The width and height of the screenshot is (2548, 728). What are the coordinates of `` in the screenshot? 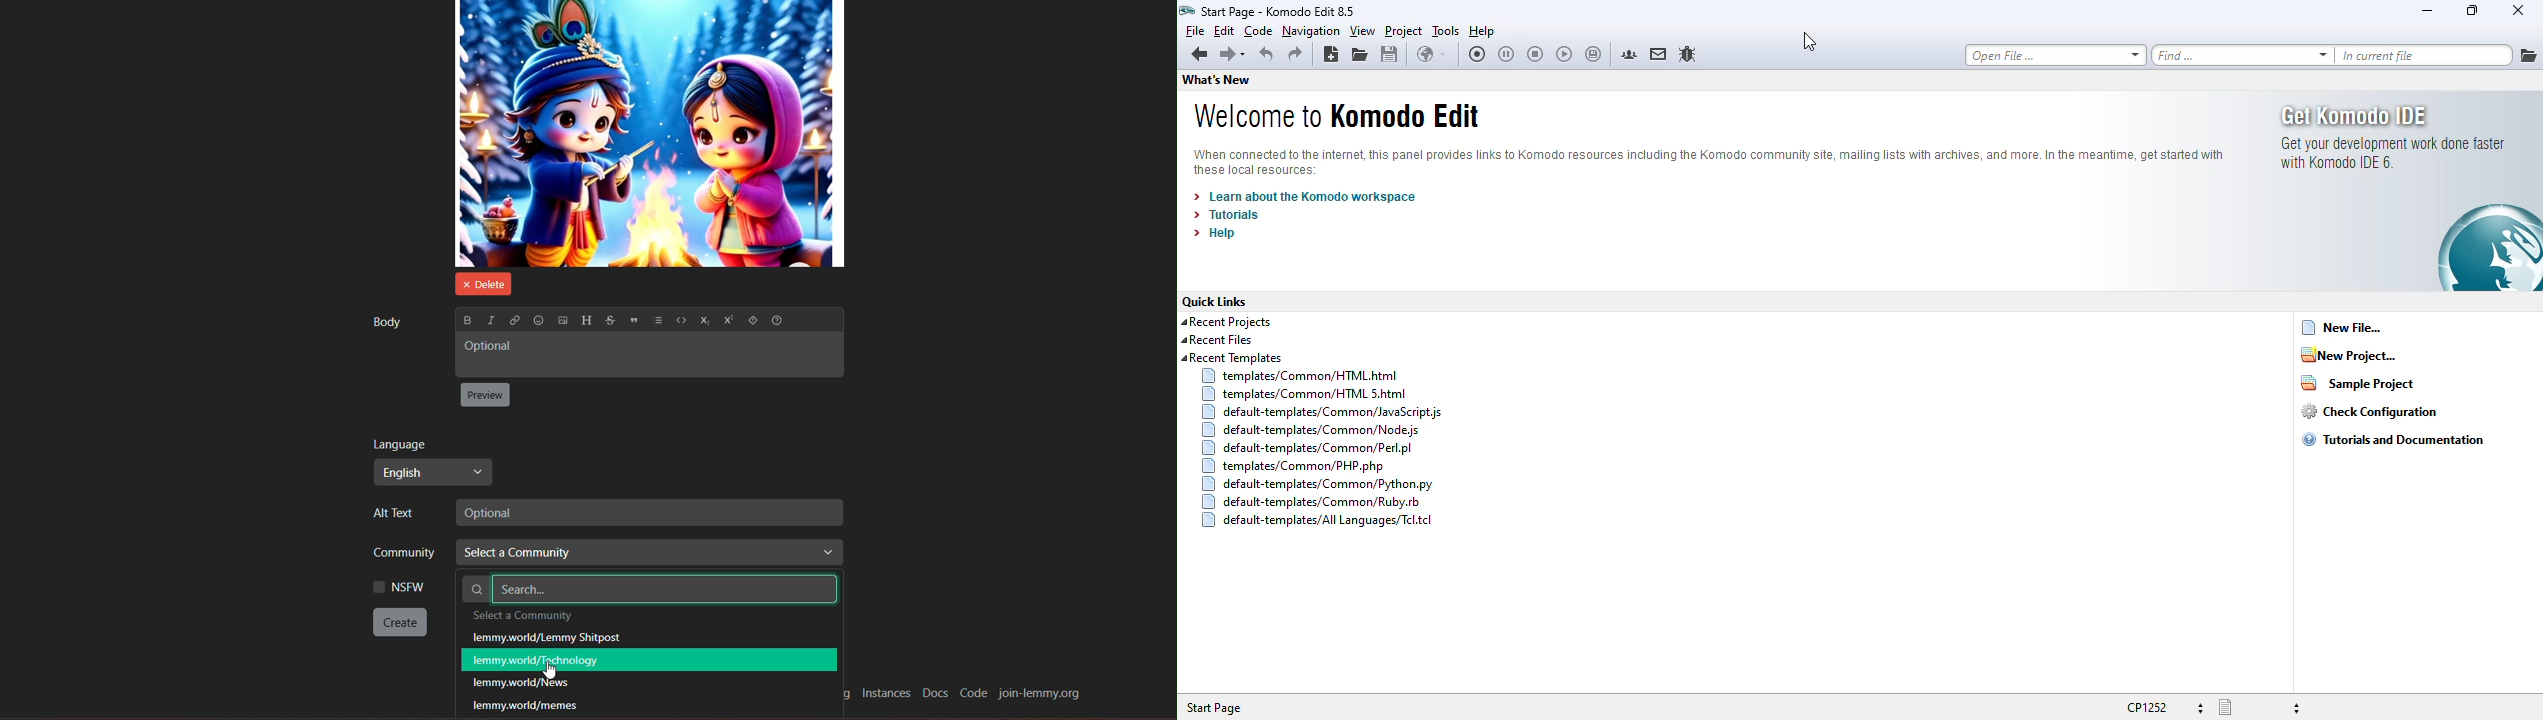 It's located at (780, 321).